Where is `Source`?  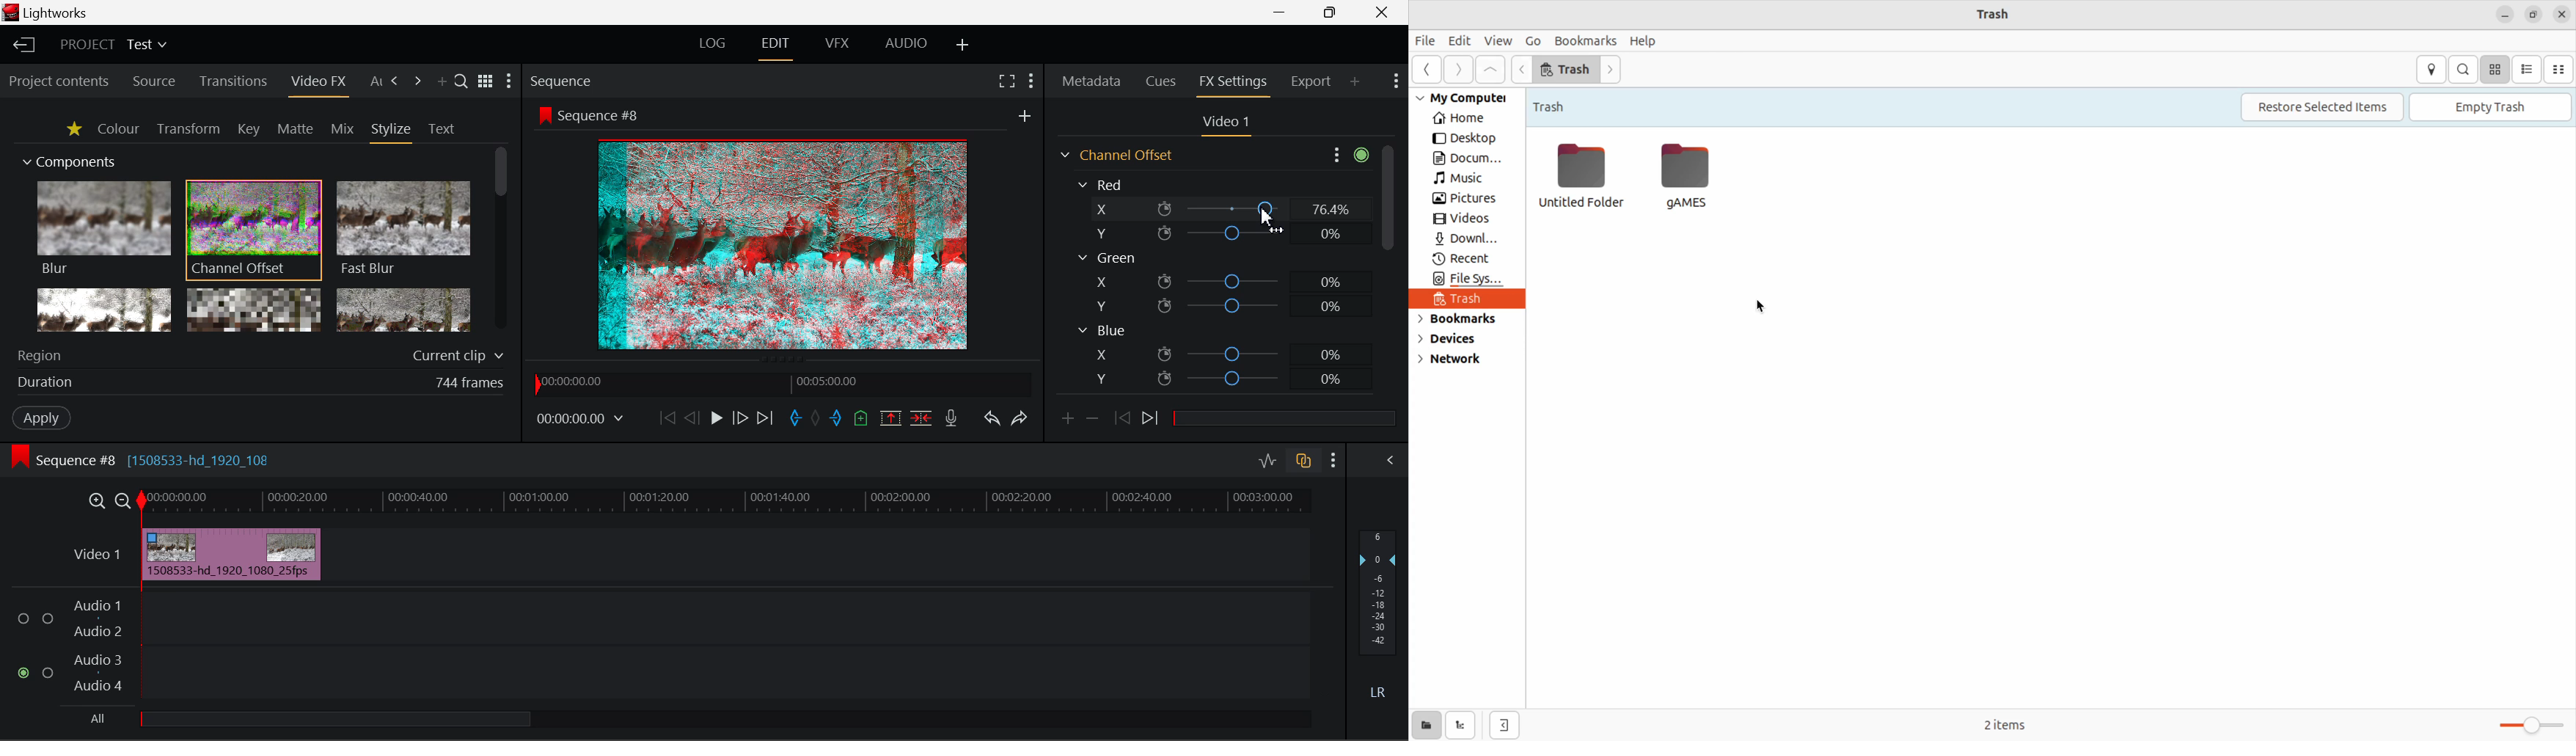 Source is located at coordinates (155, 81).